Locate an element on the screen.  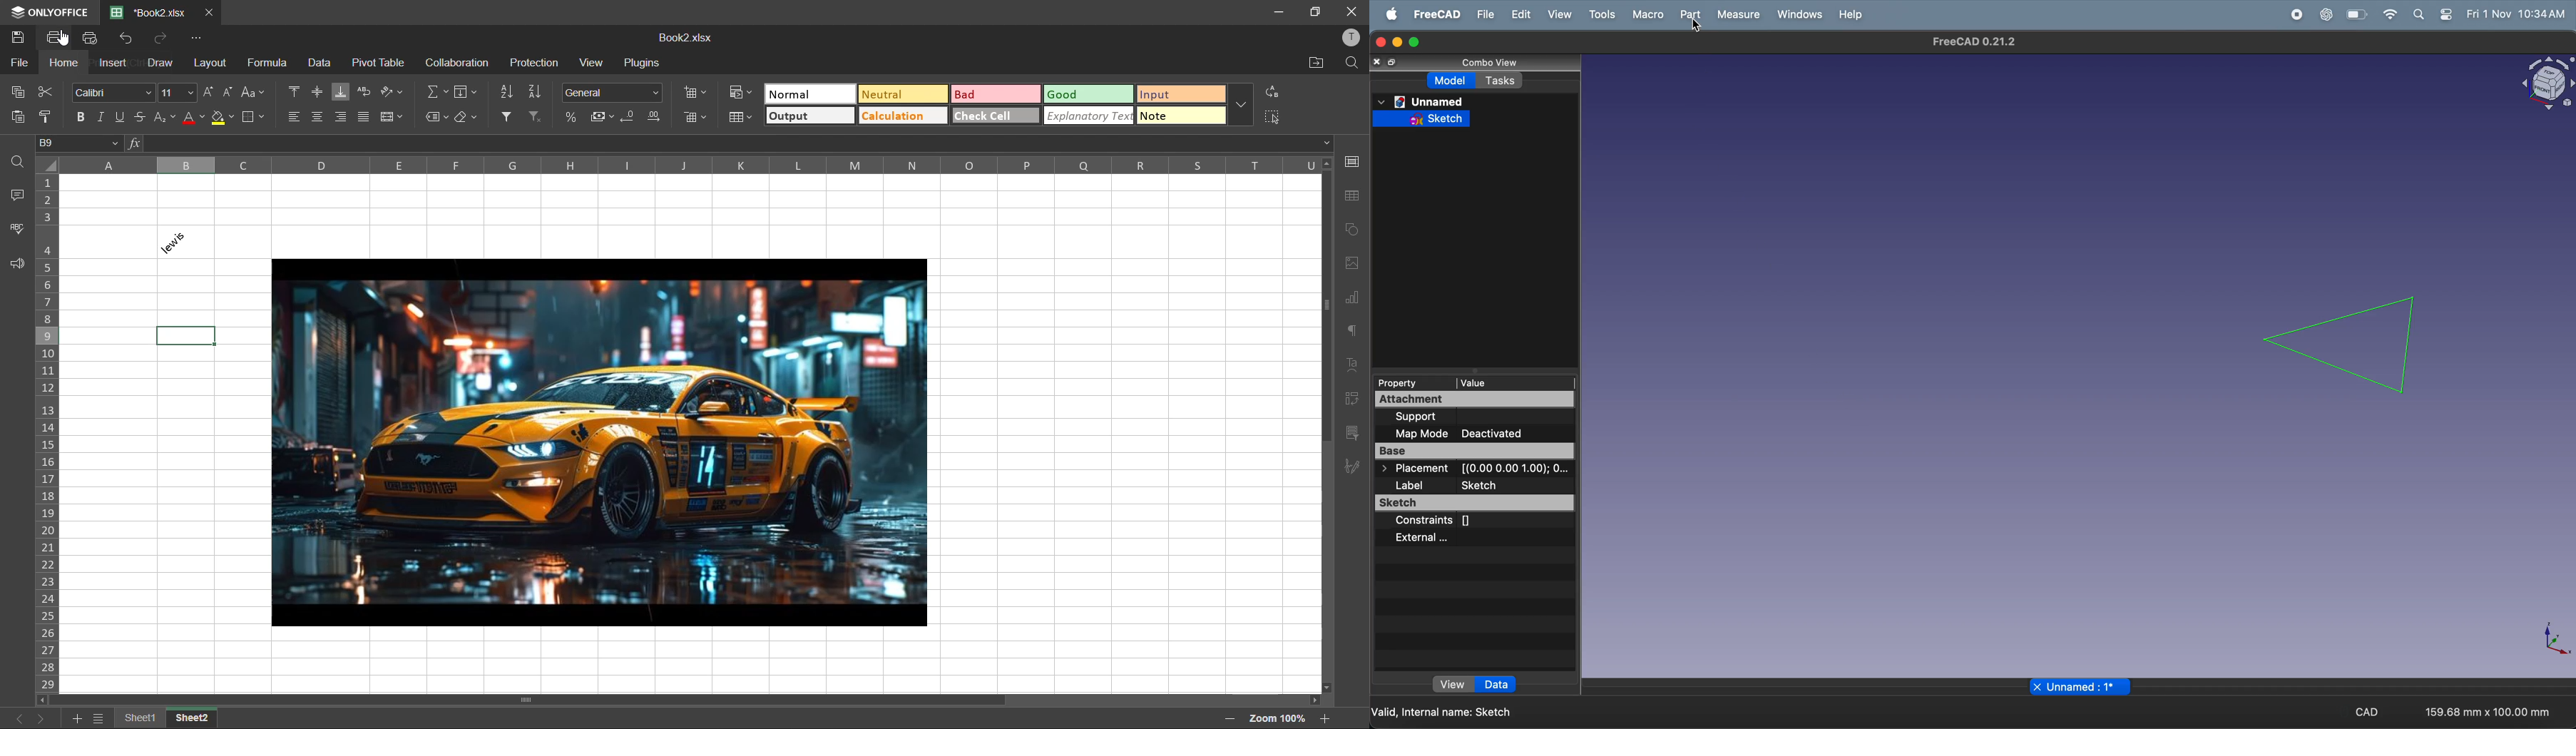
customize quick access toolbar is located at coordinates (195, 38).